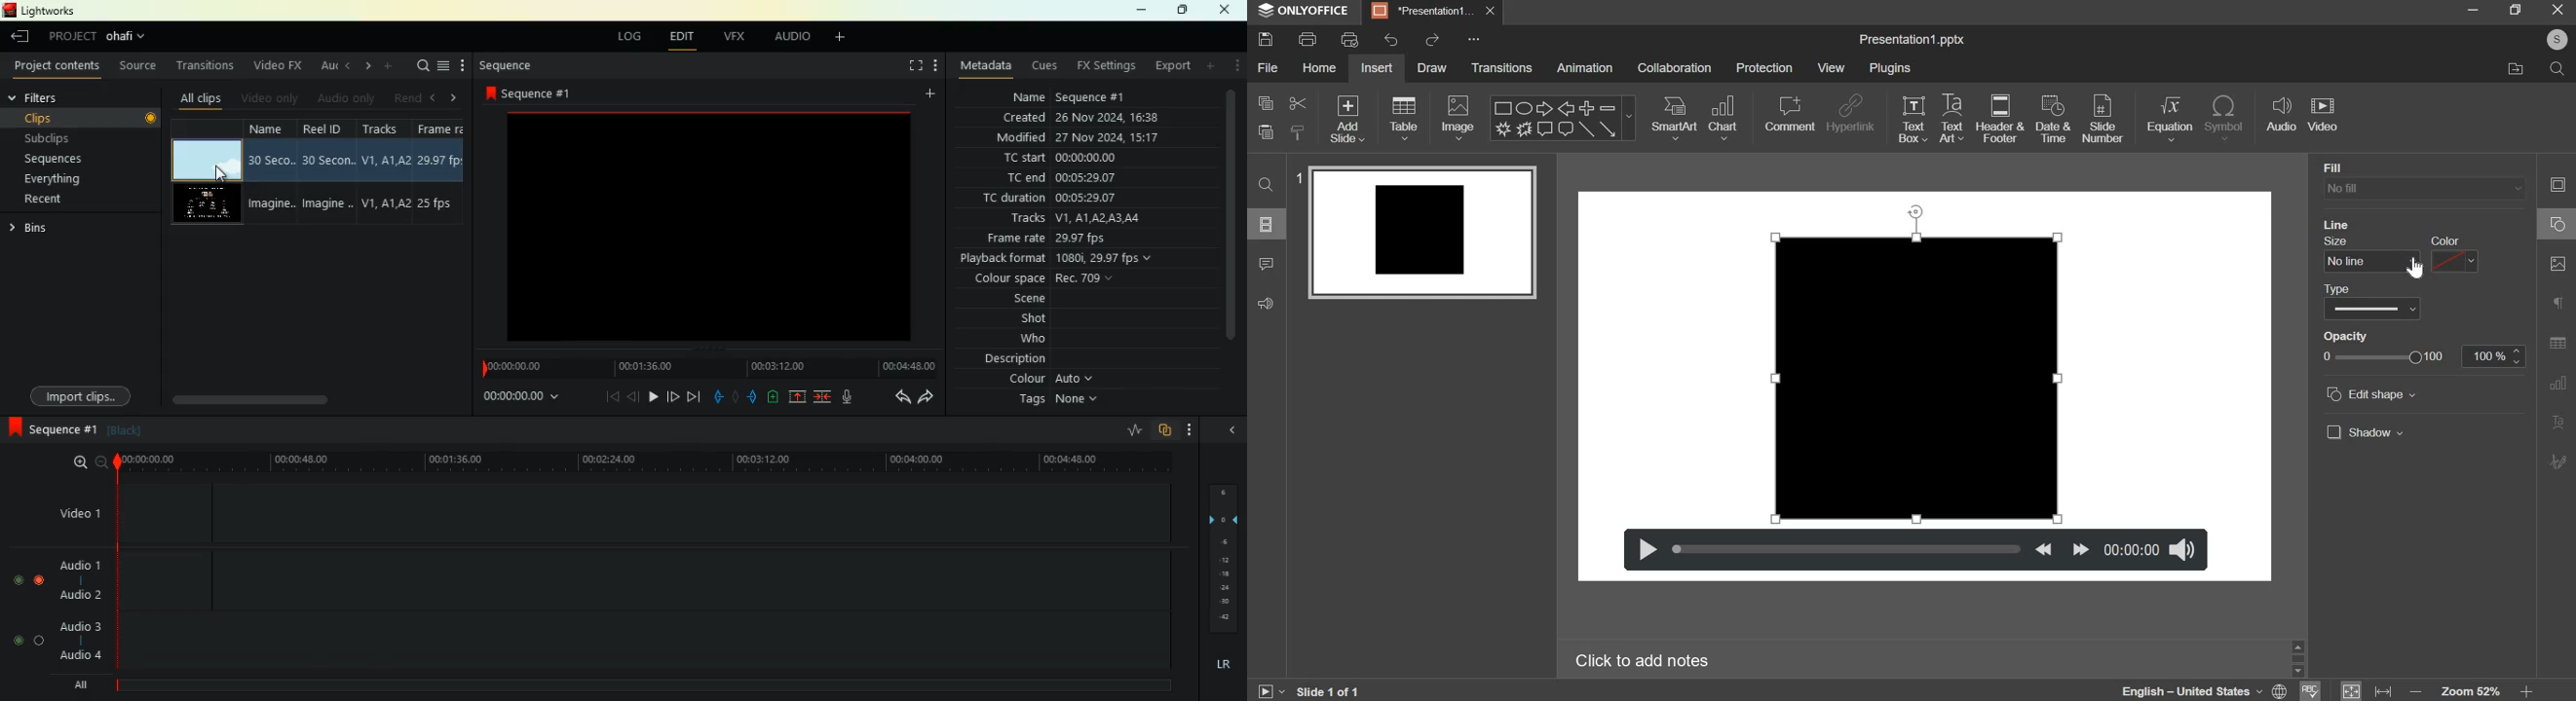 This screenshot has width=2576, height=728. What do you see at coordinates (1644, 661) in the screenshot?
I see `Click to add notes` at bounding box center [1644, 661].